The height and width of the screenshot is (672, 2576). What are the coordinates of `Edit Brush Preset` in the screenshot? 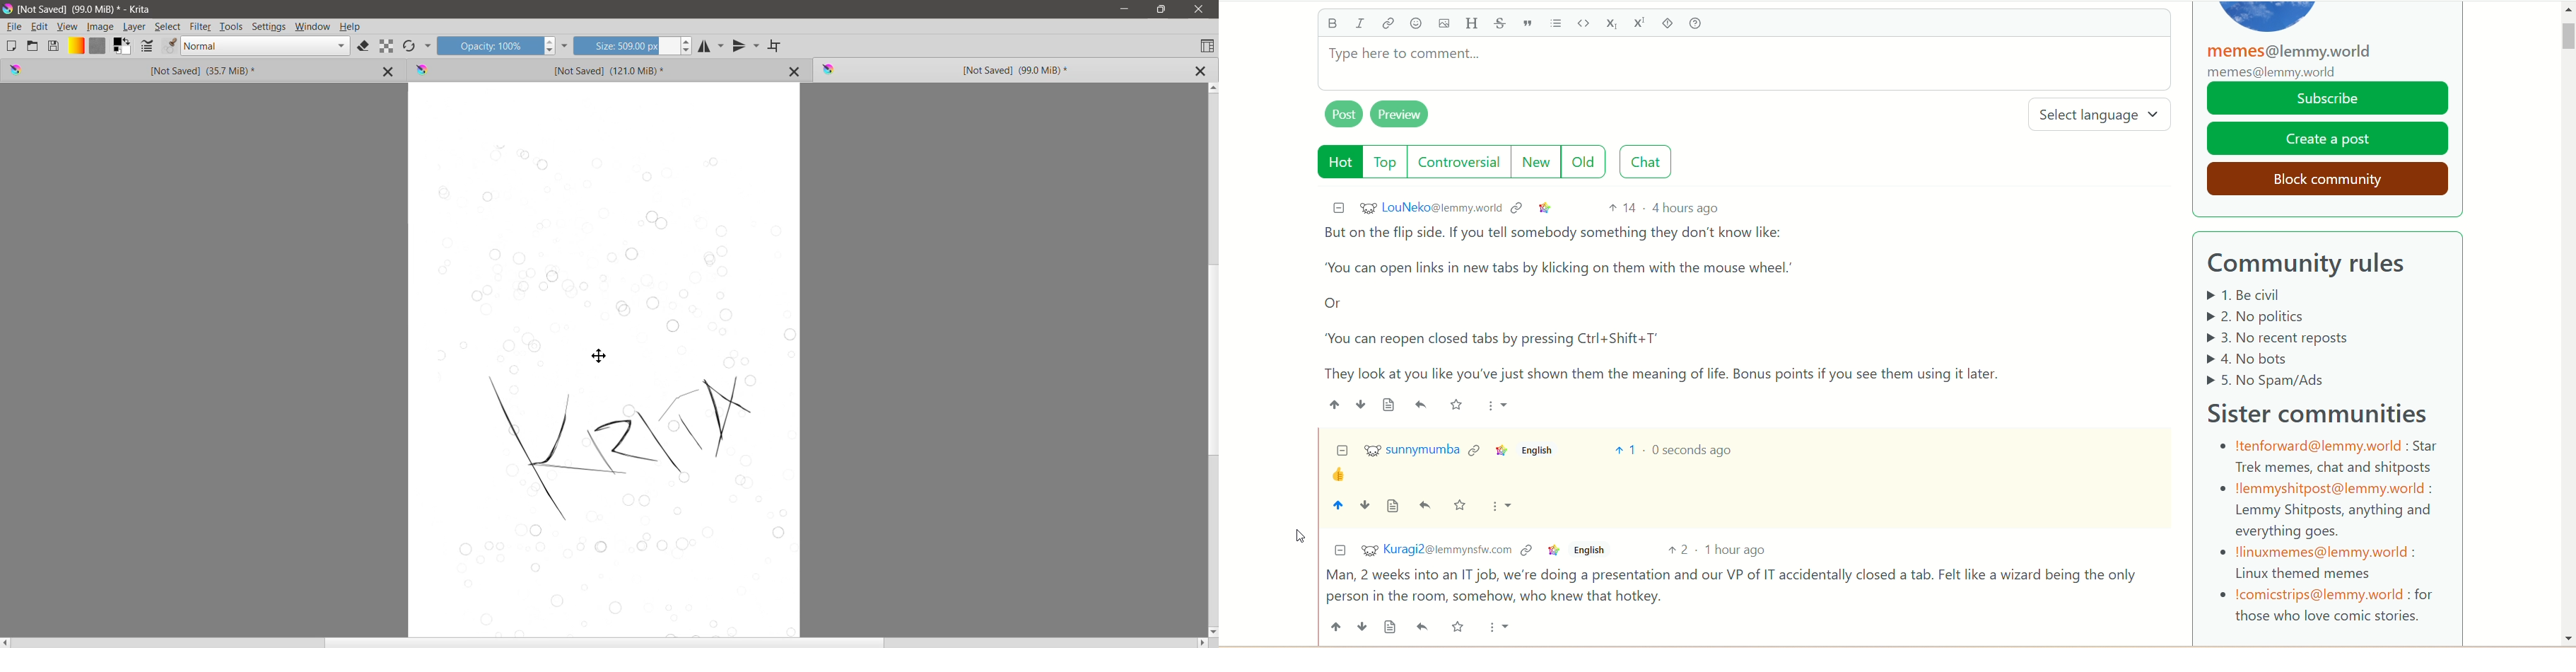 It's located at (169, 46).